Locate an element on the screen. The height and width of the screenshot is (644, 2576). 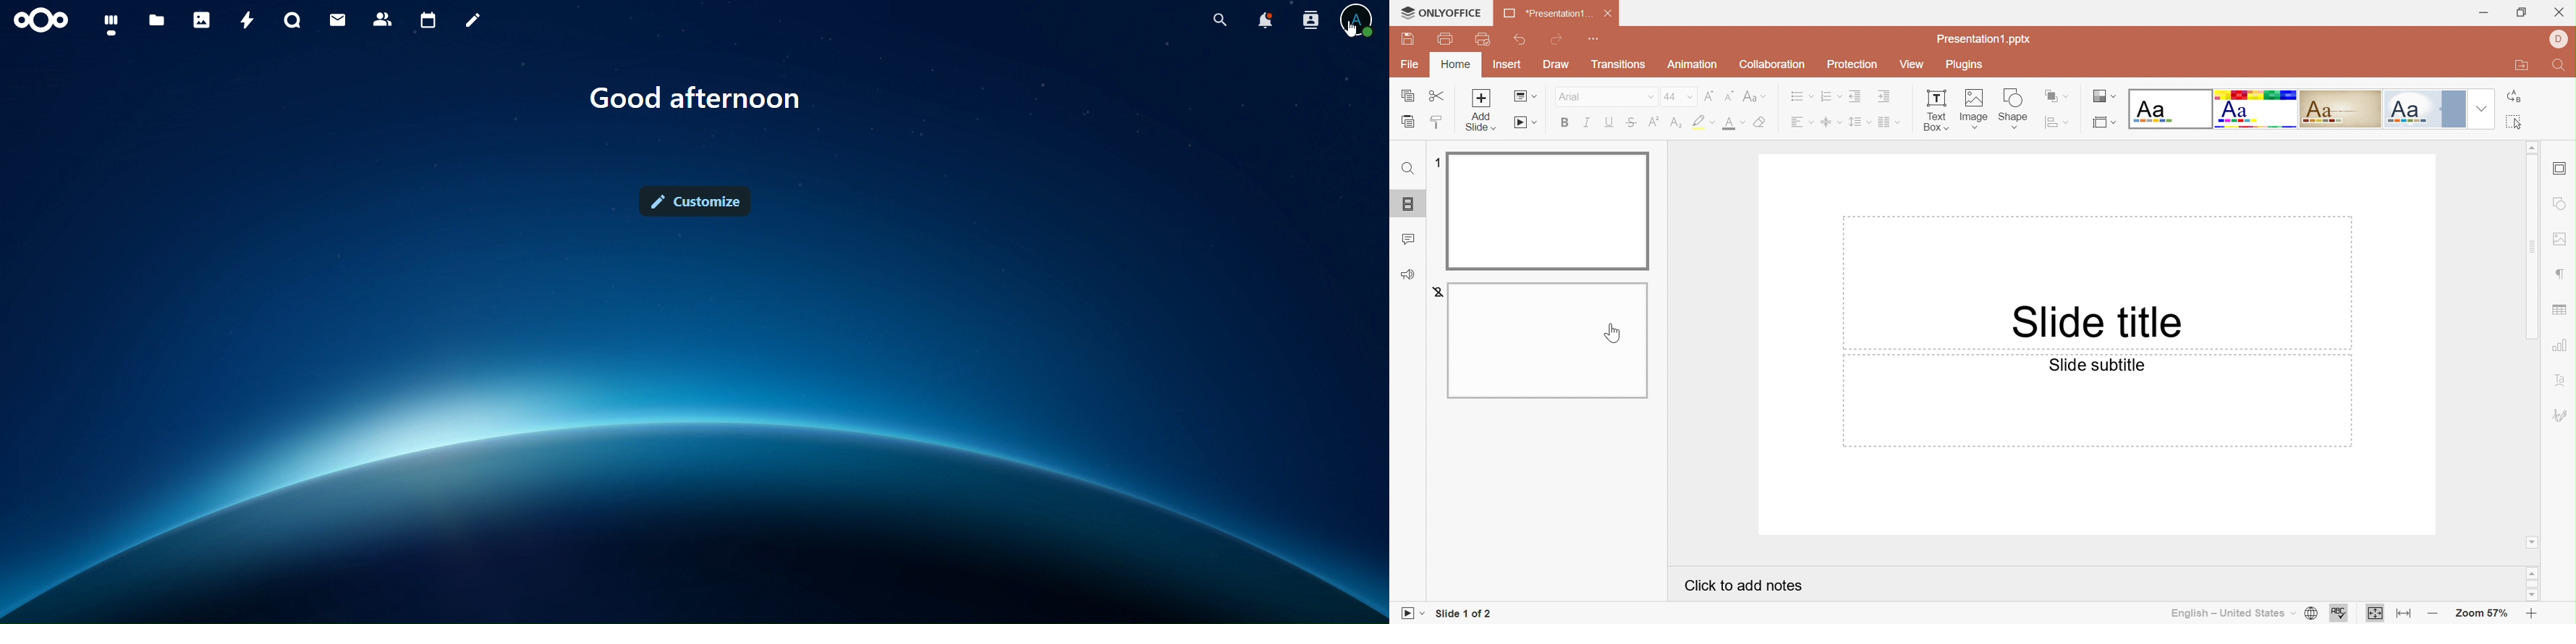
Scroll bar is located at coordinates (2531, 247).